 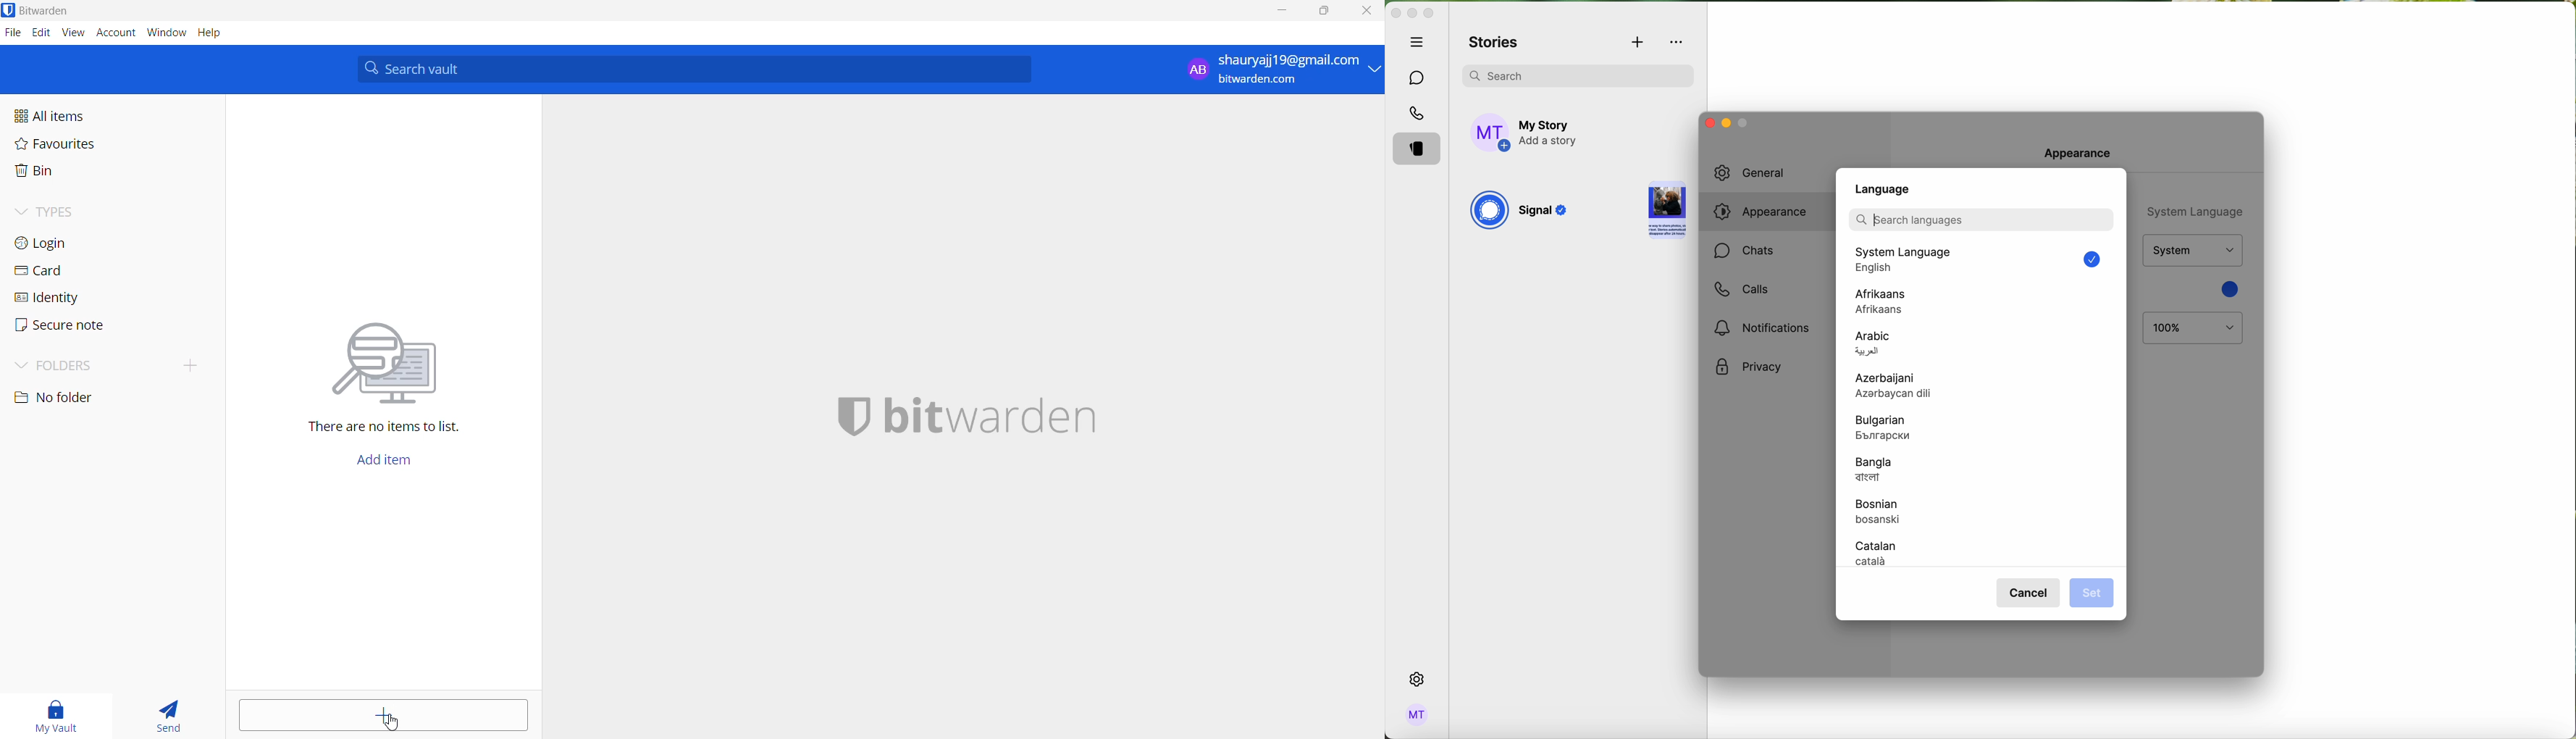 What do you see at coordinates (2030, 593) in the screenshot?
I see `cancel button` at bounding box center [2030, 593].